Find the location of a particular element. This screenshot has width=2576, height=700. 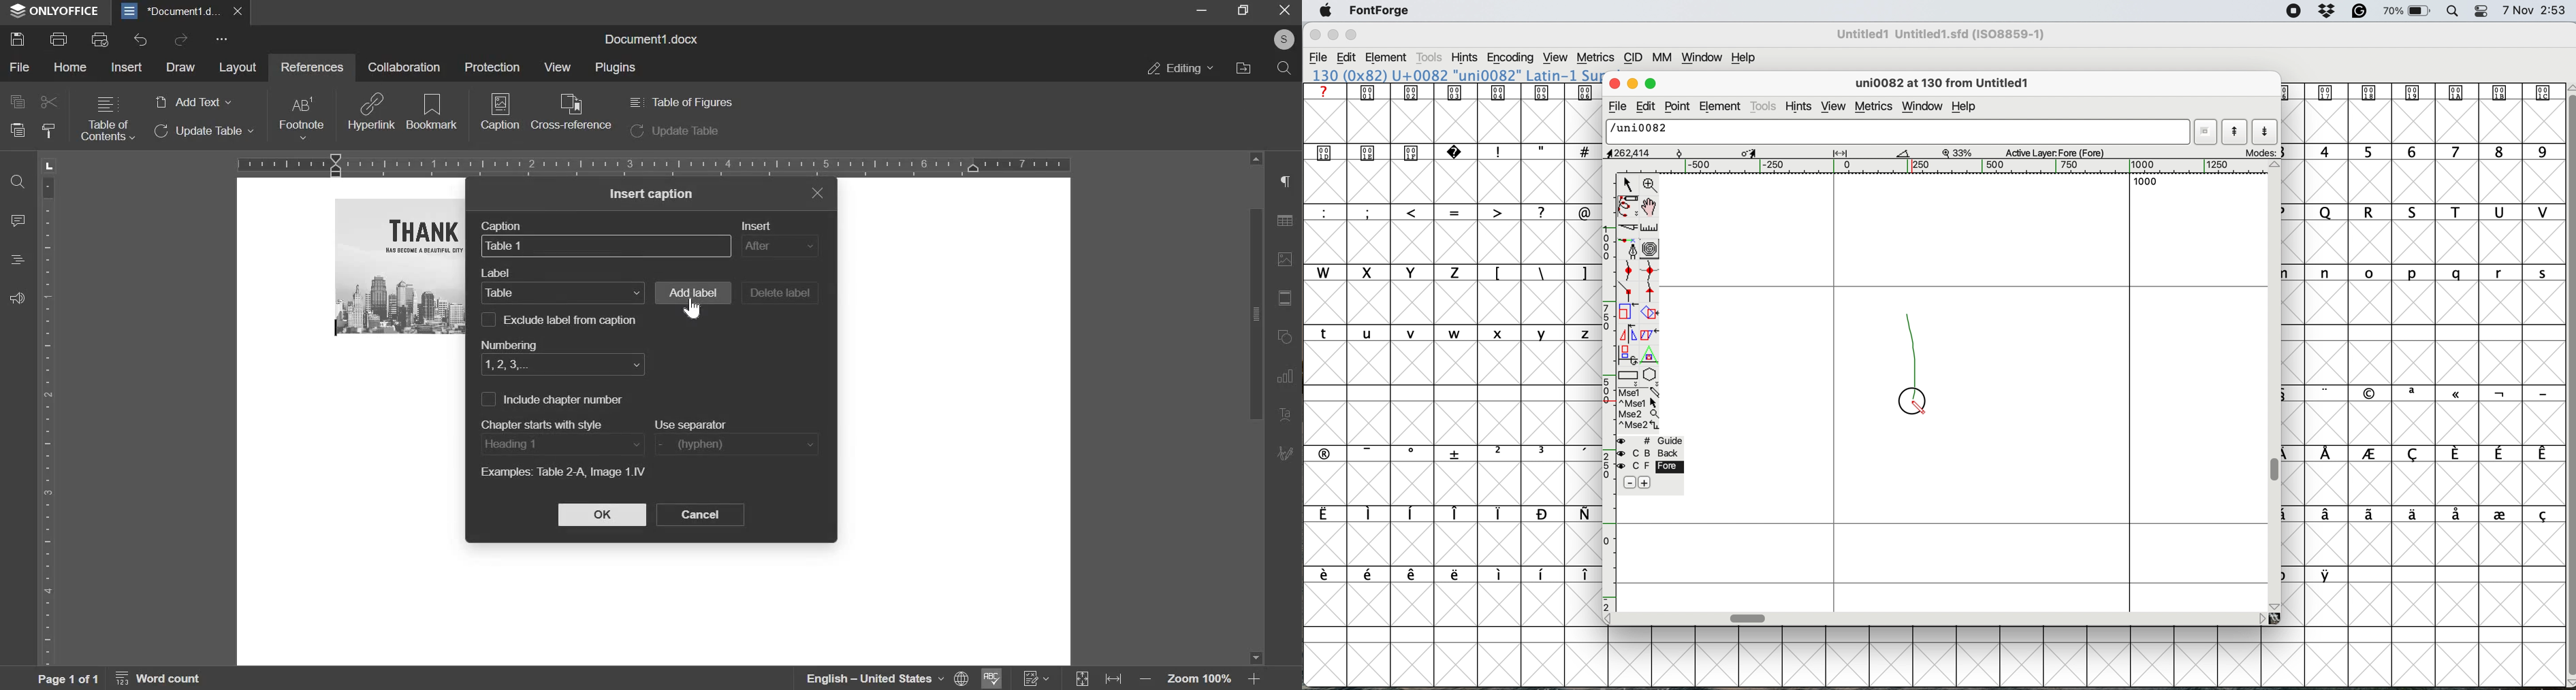

view is located at coordinates (1834, 107).